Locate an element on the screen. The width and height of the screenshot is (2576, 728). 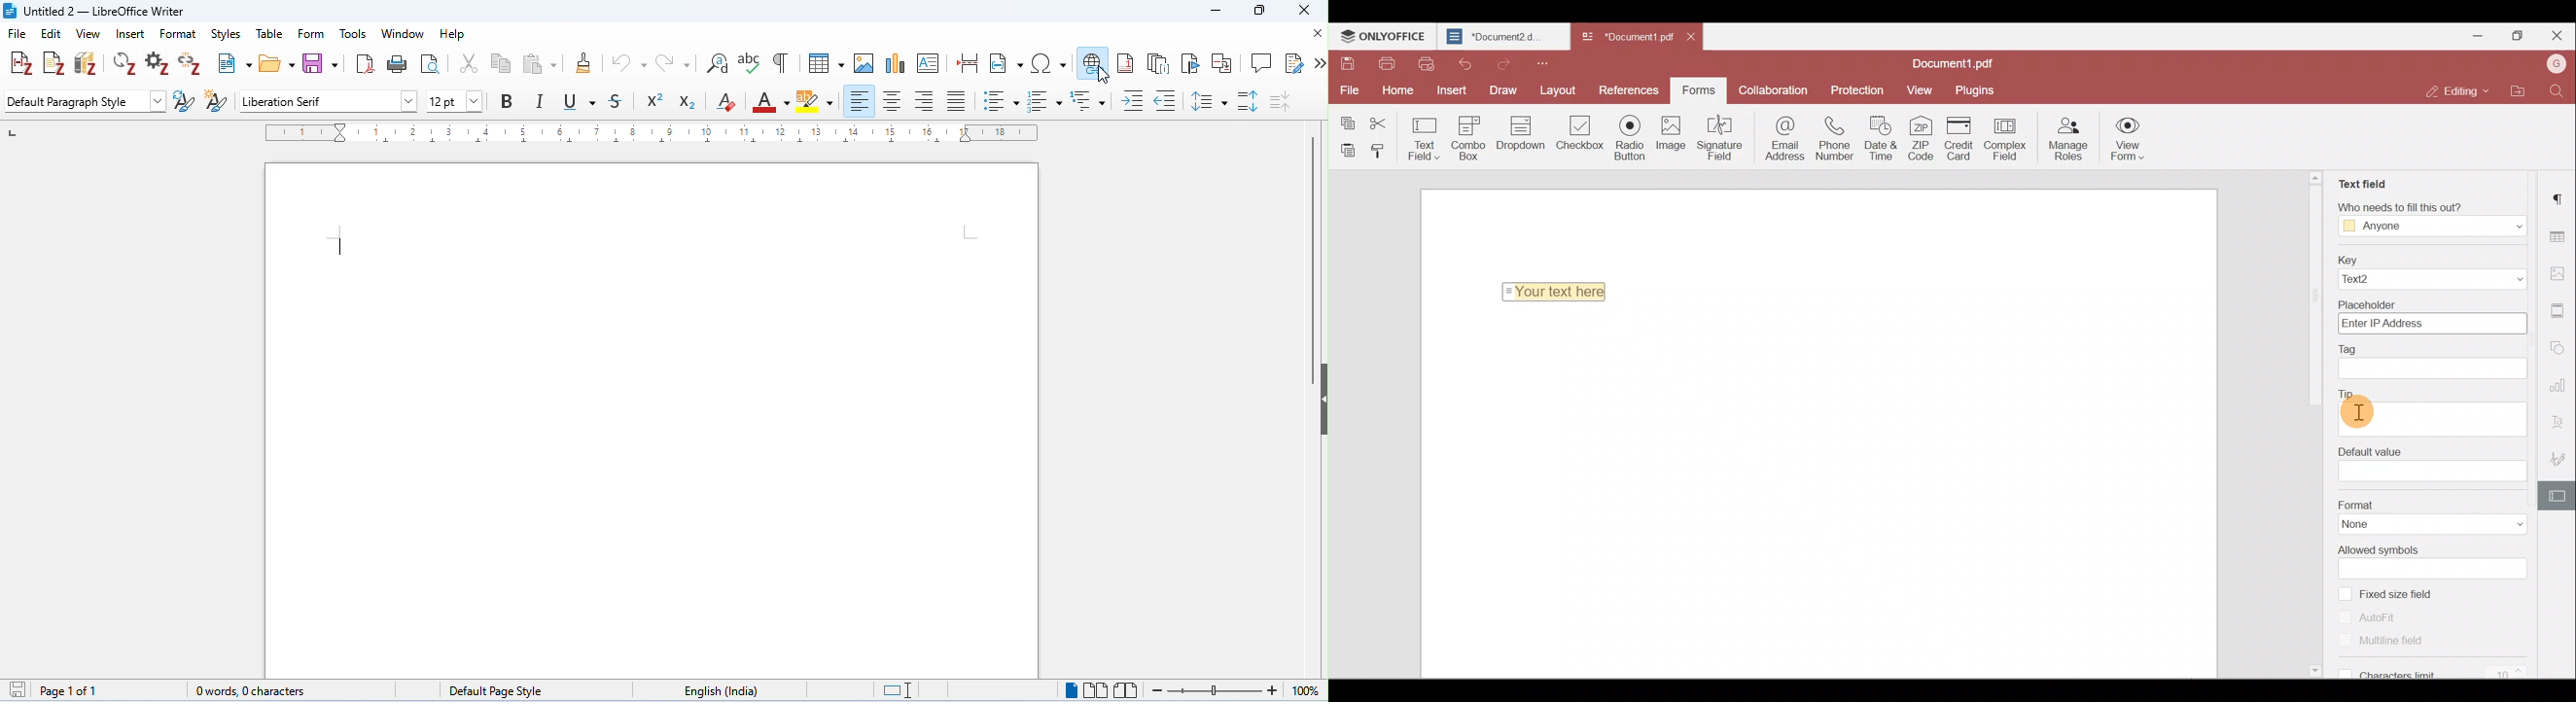
toggle print preview is located at coordinates (431, 63).